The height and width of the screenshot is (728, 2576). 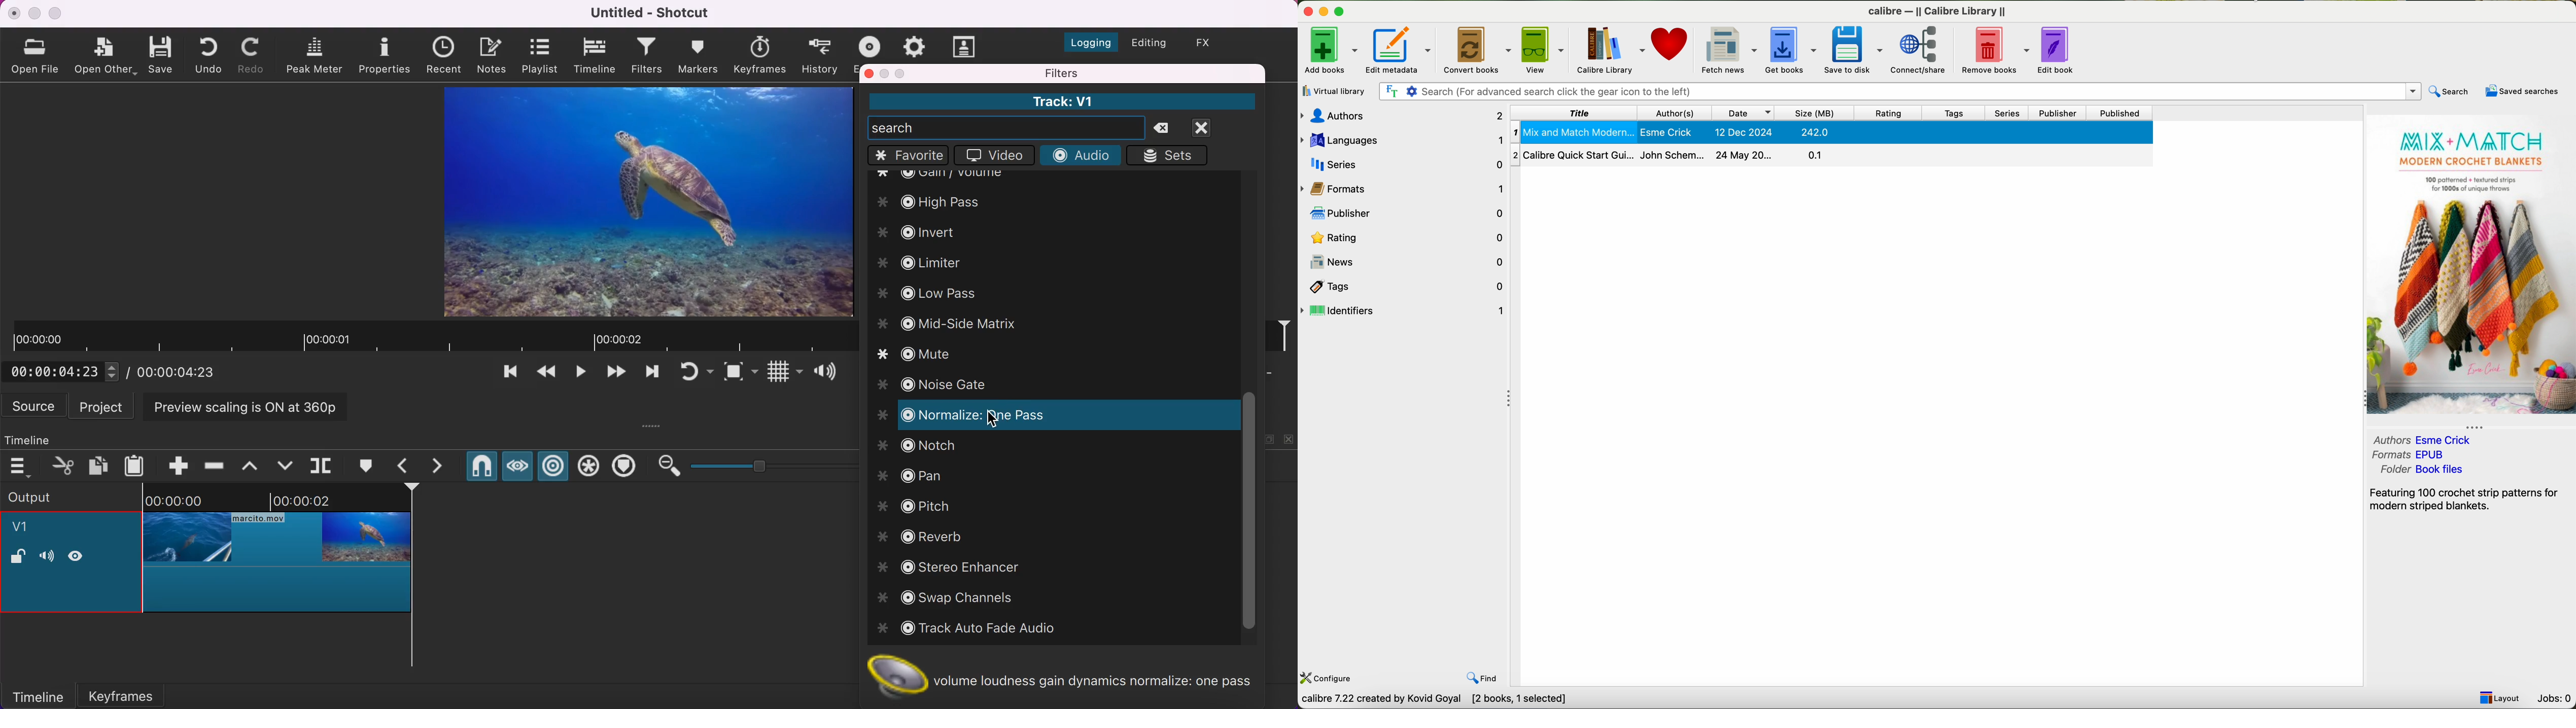 I want to click on swap channels, so click(x=958, y=598).